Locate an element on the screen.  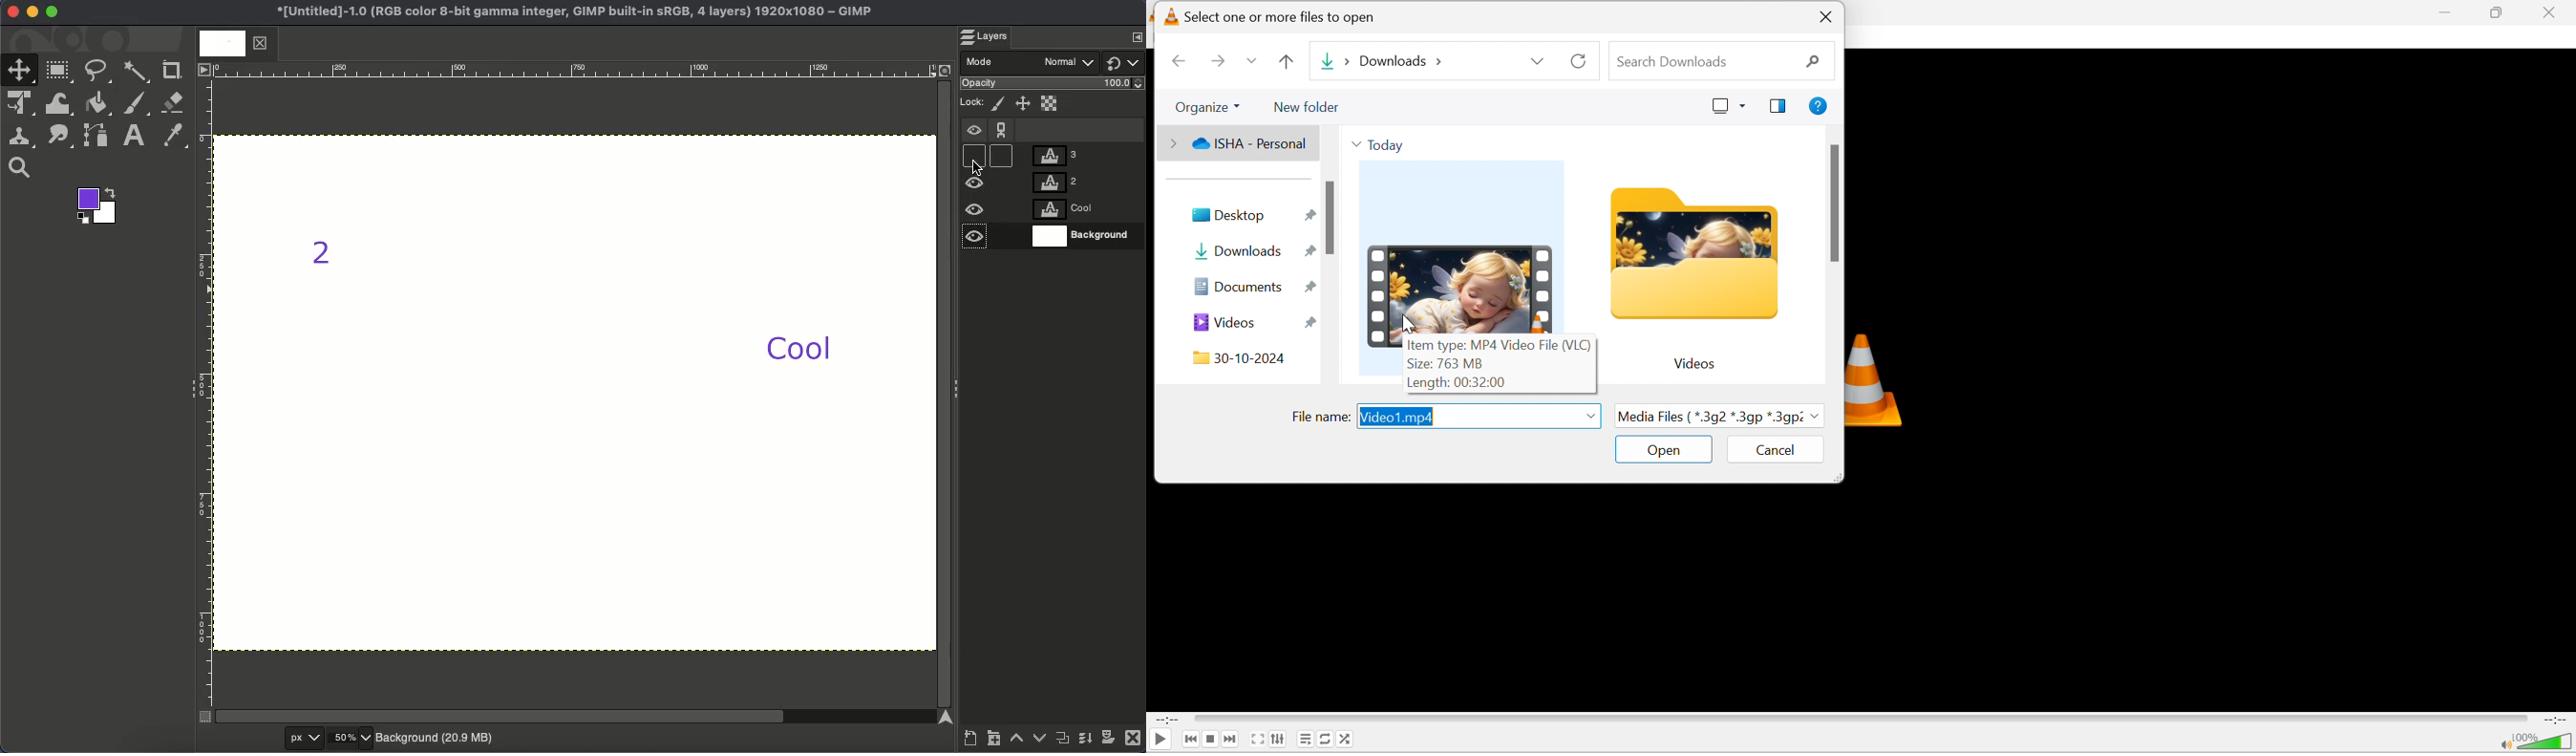
Color picker is located at coordinates (176, 137).